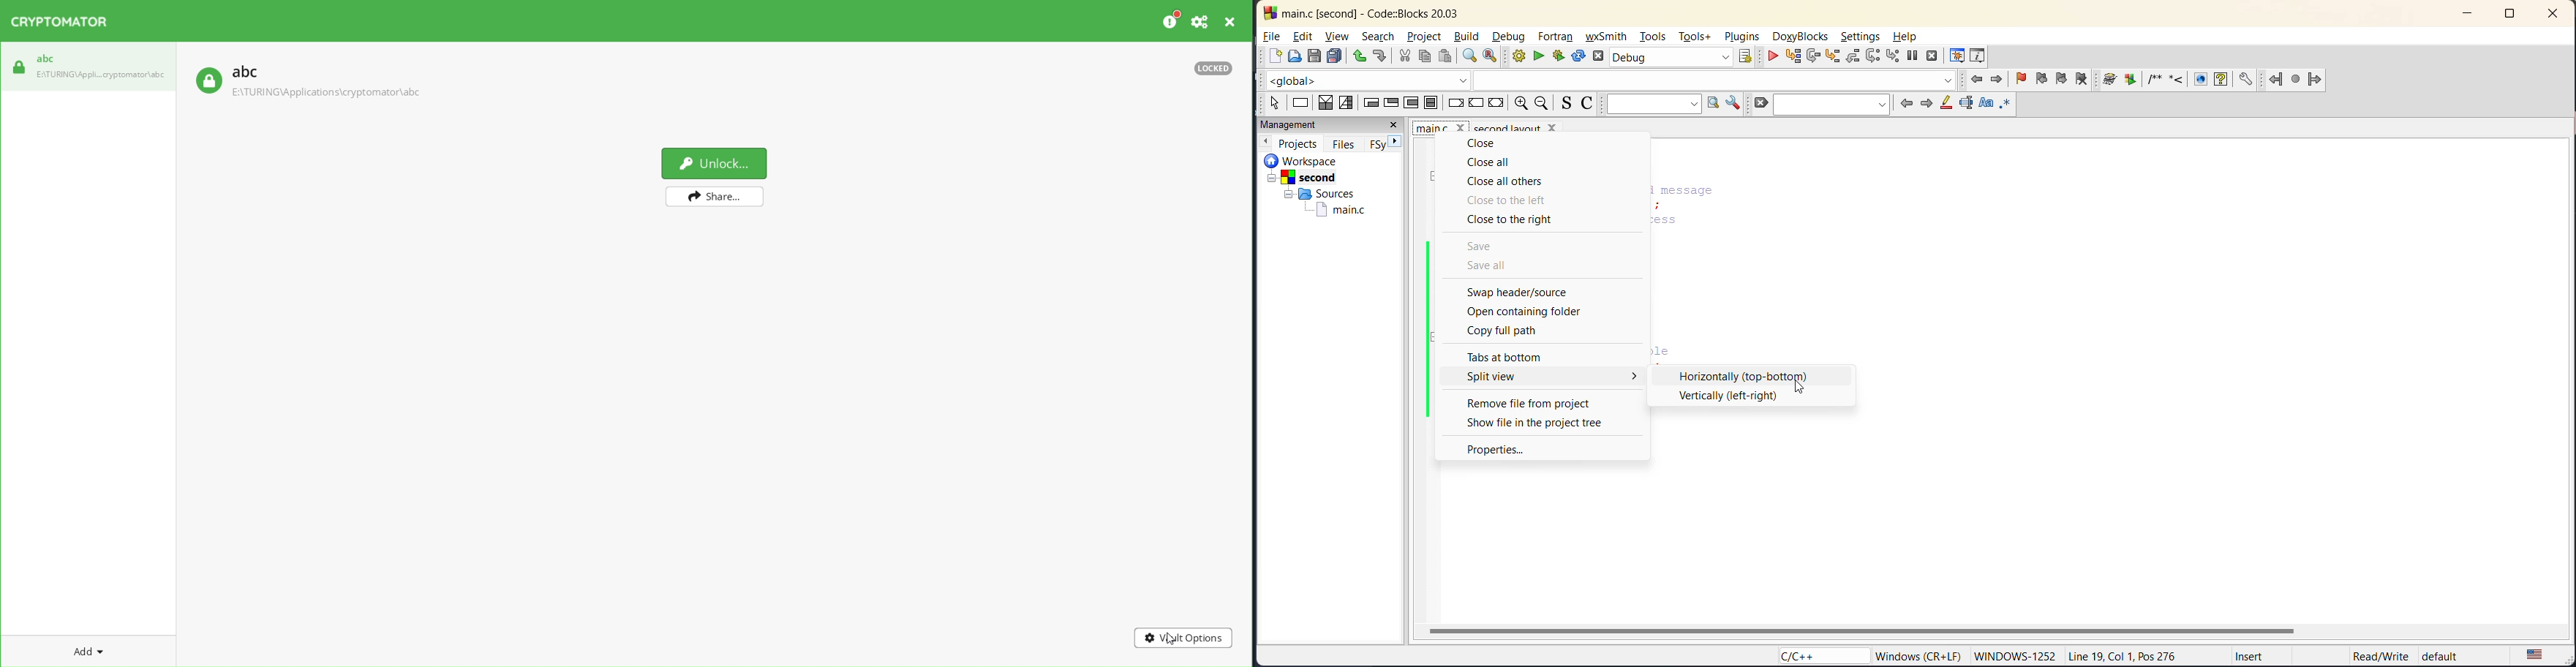  What do you see at coordinates (1390, 104) in the screenshot?
I see `exit condition loop` at bounding box center [1390, 104].